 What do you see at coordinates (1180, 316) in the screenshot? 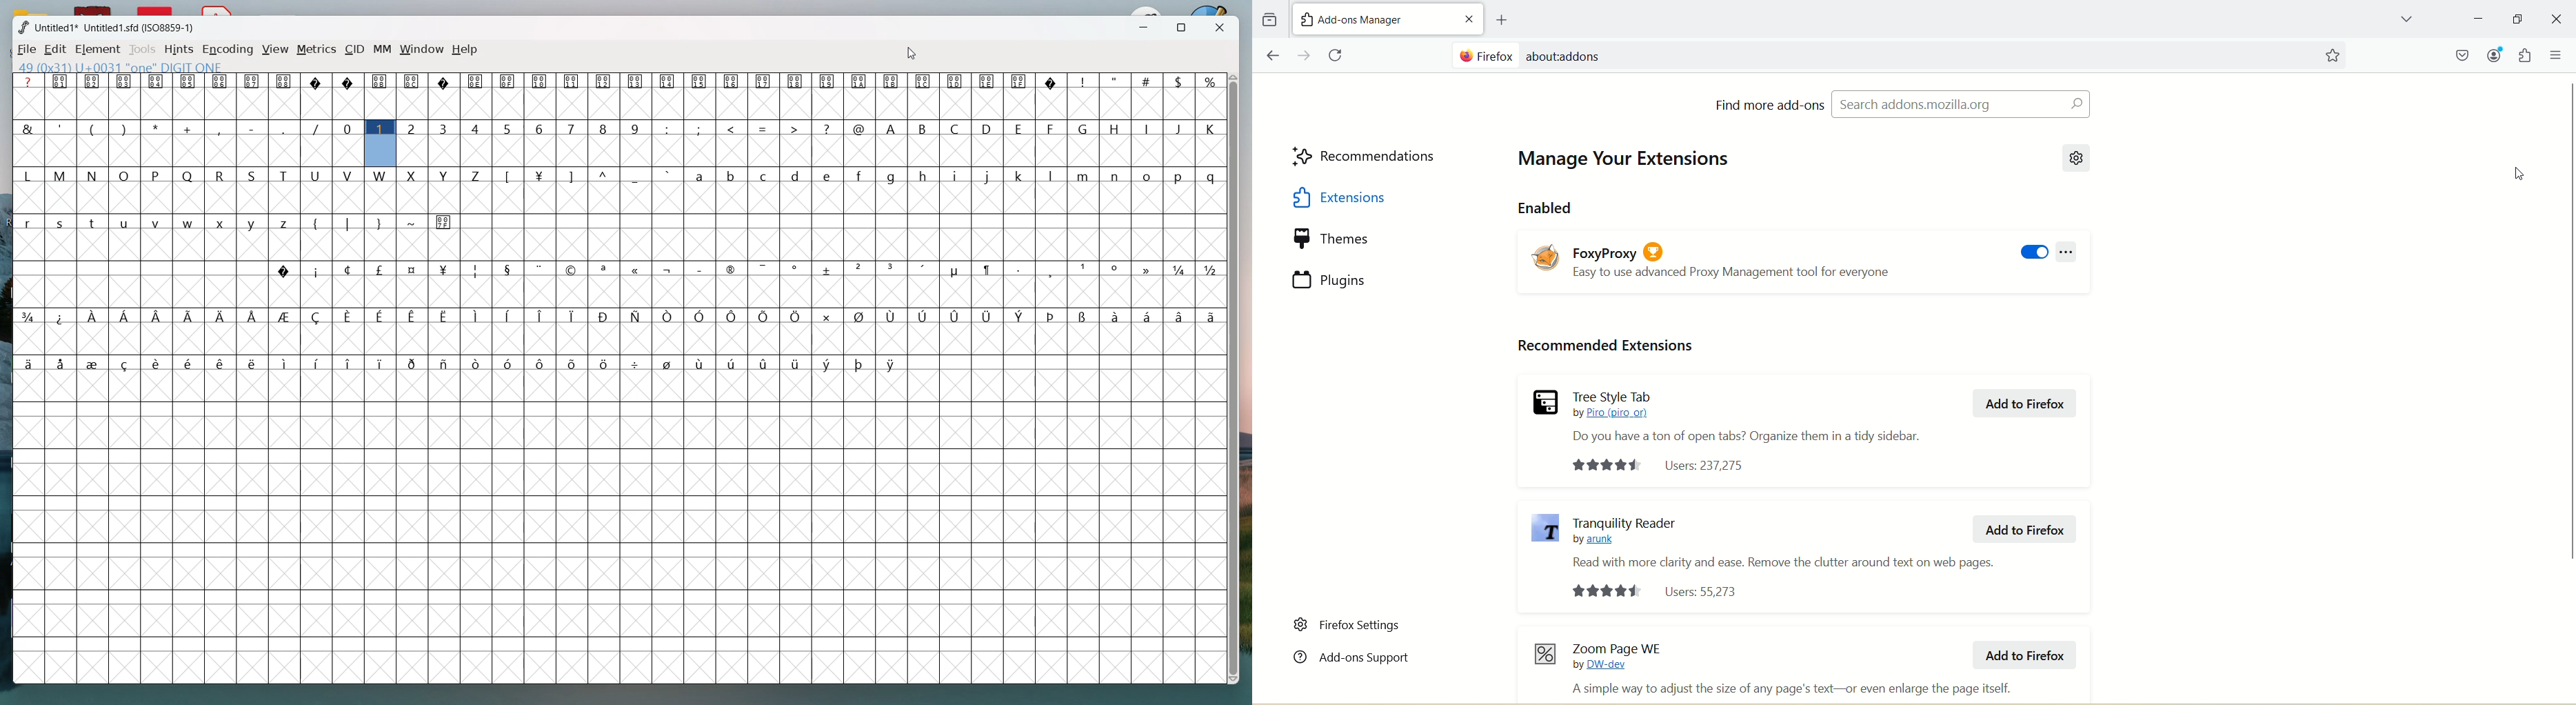
I see `symbol` at bounding box center [1180, 316].